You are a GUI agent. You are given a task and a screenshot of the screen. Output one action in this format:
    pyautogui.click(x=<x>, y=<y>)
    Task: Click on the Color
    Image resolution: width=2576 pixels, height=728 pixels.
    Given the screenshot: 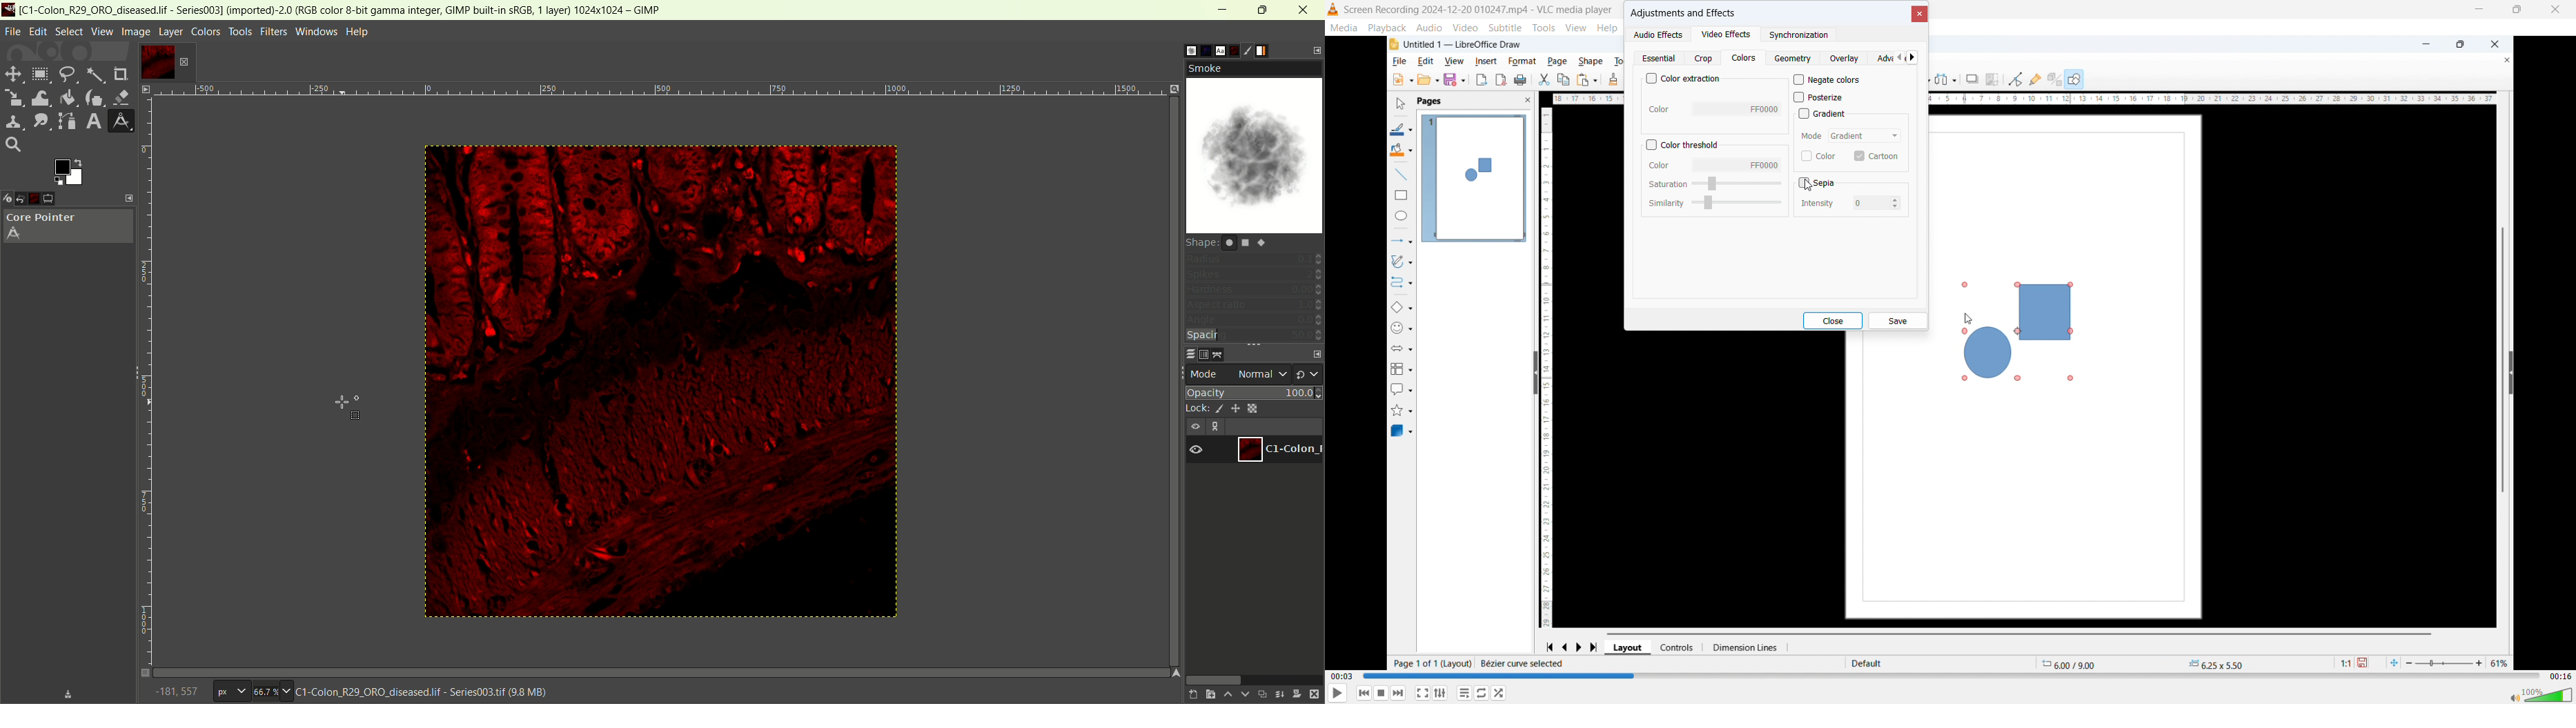 What is the action you would take?
    pyautogui.click(x=1661, y=110)
    